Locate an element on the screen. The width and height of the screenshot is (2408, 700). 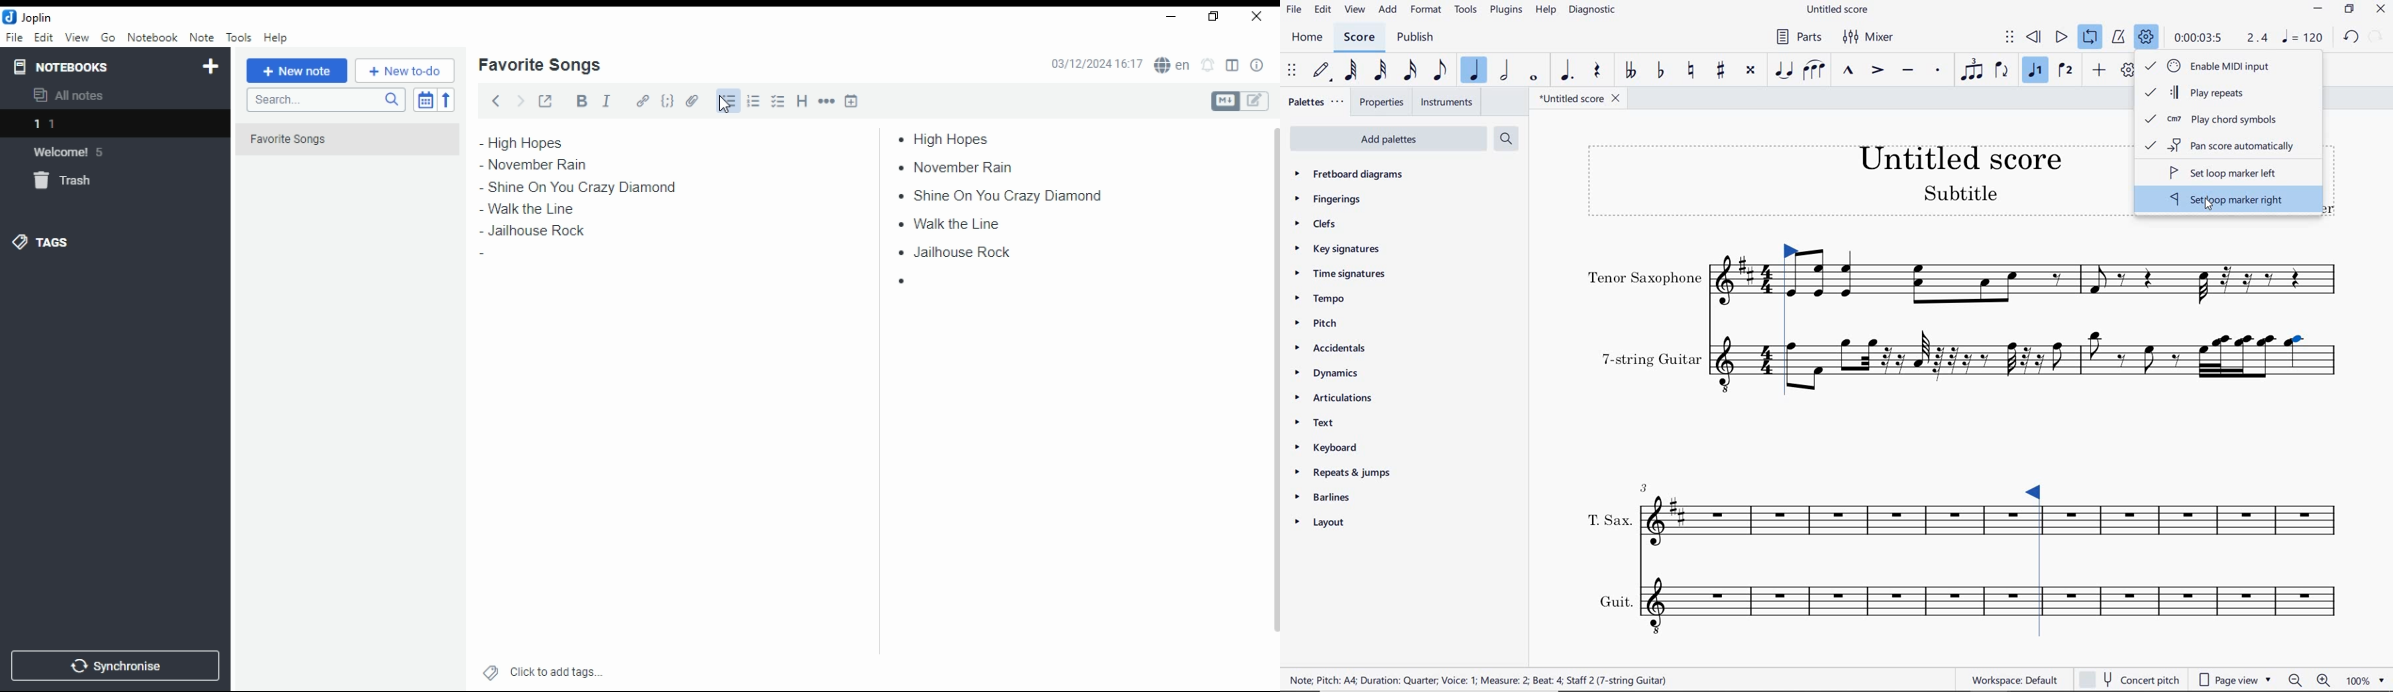
score description is located at coordinates (1520, 679).